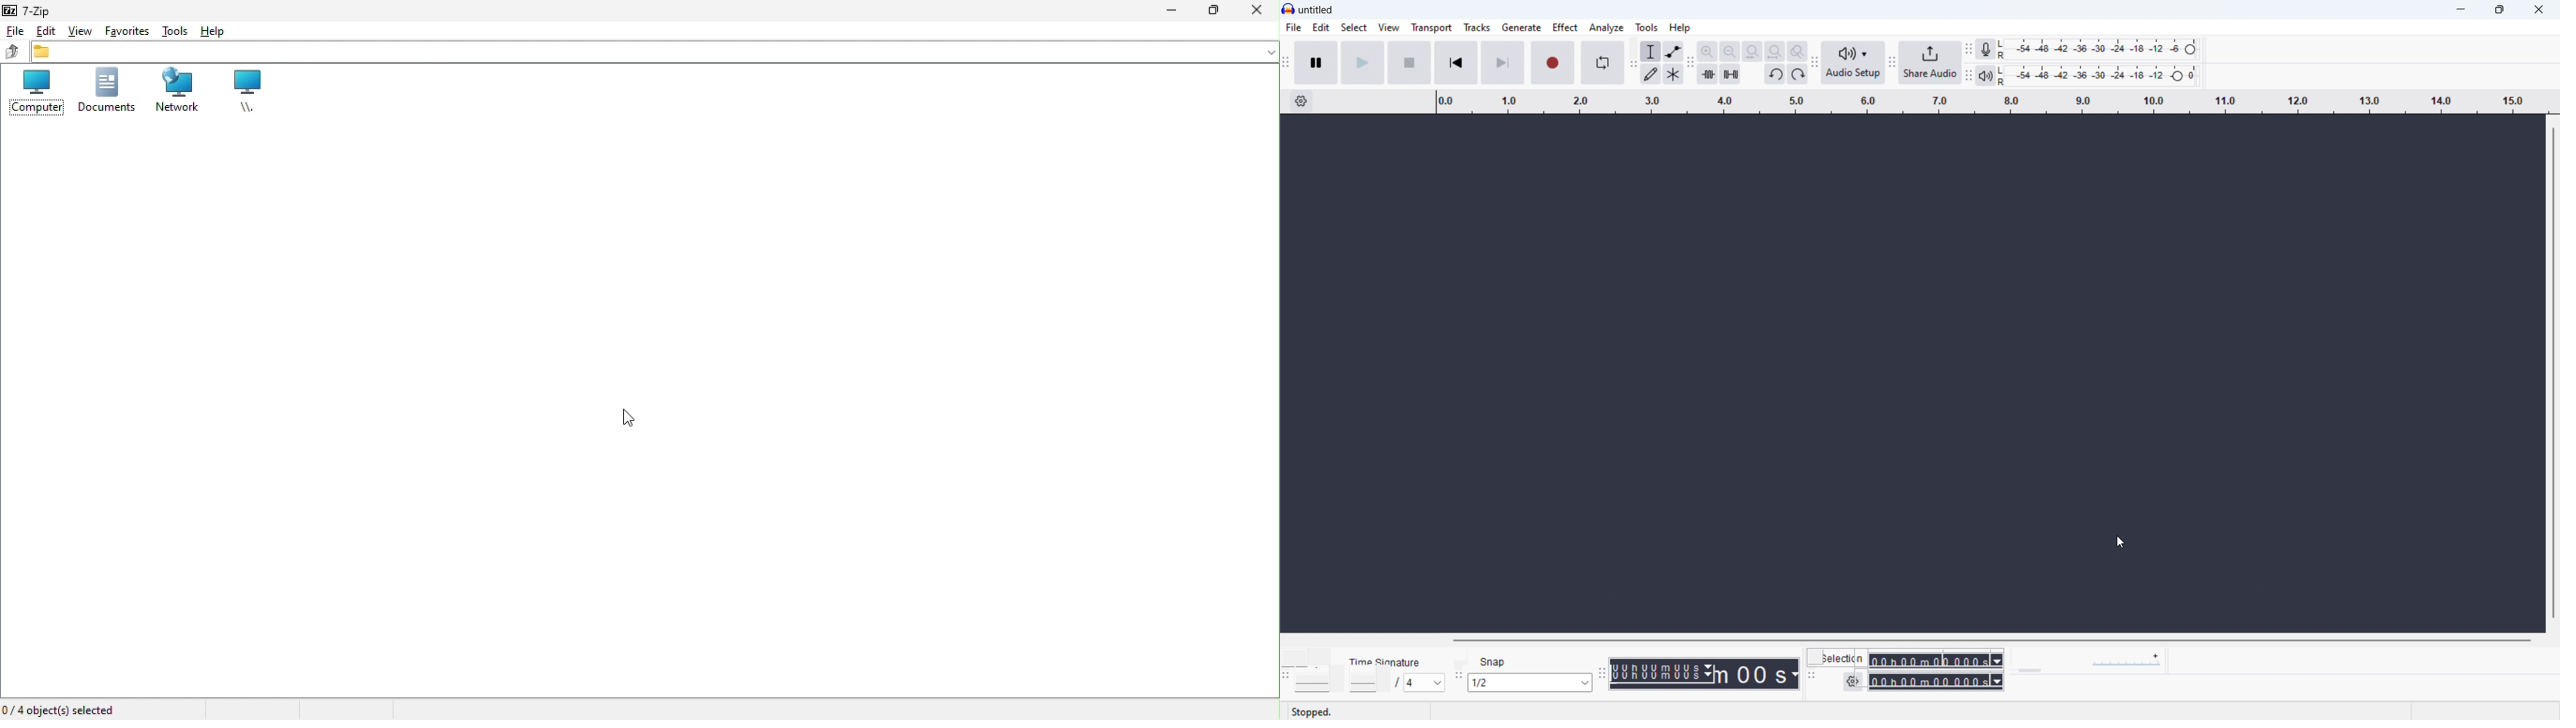 The image size is (2576, 728). What do you see at coordinates (1707, 51) in the screenshot?
I see `zoom in` at bounding box center [1707, 51].